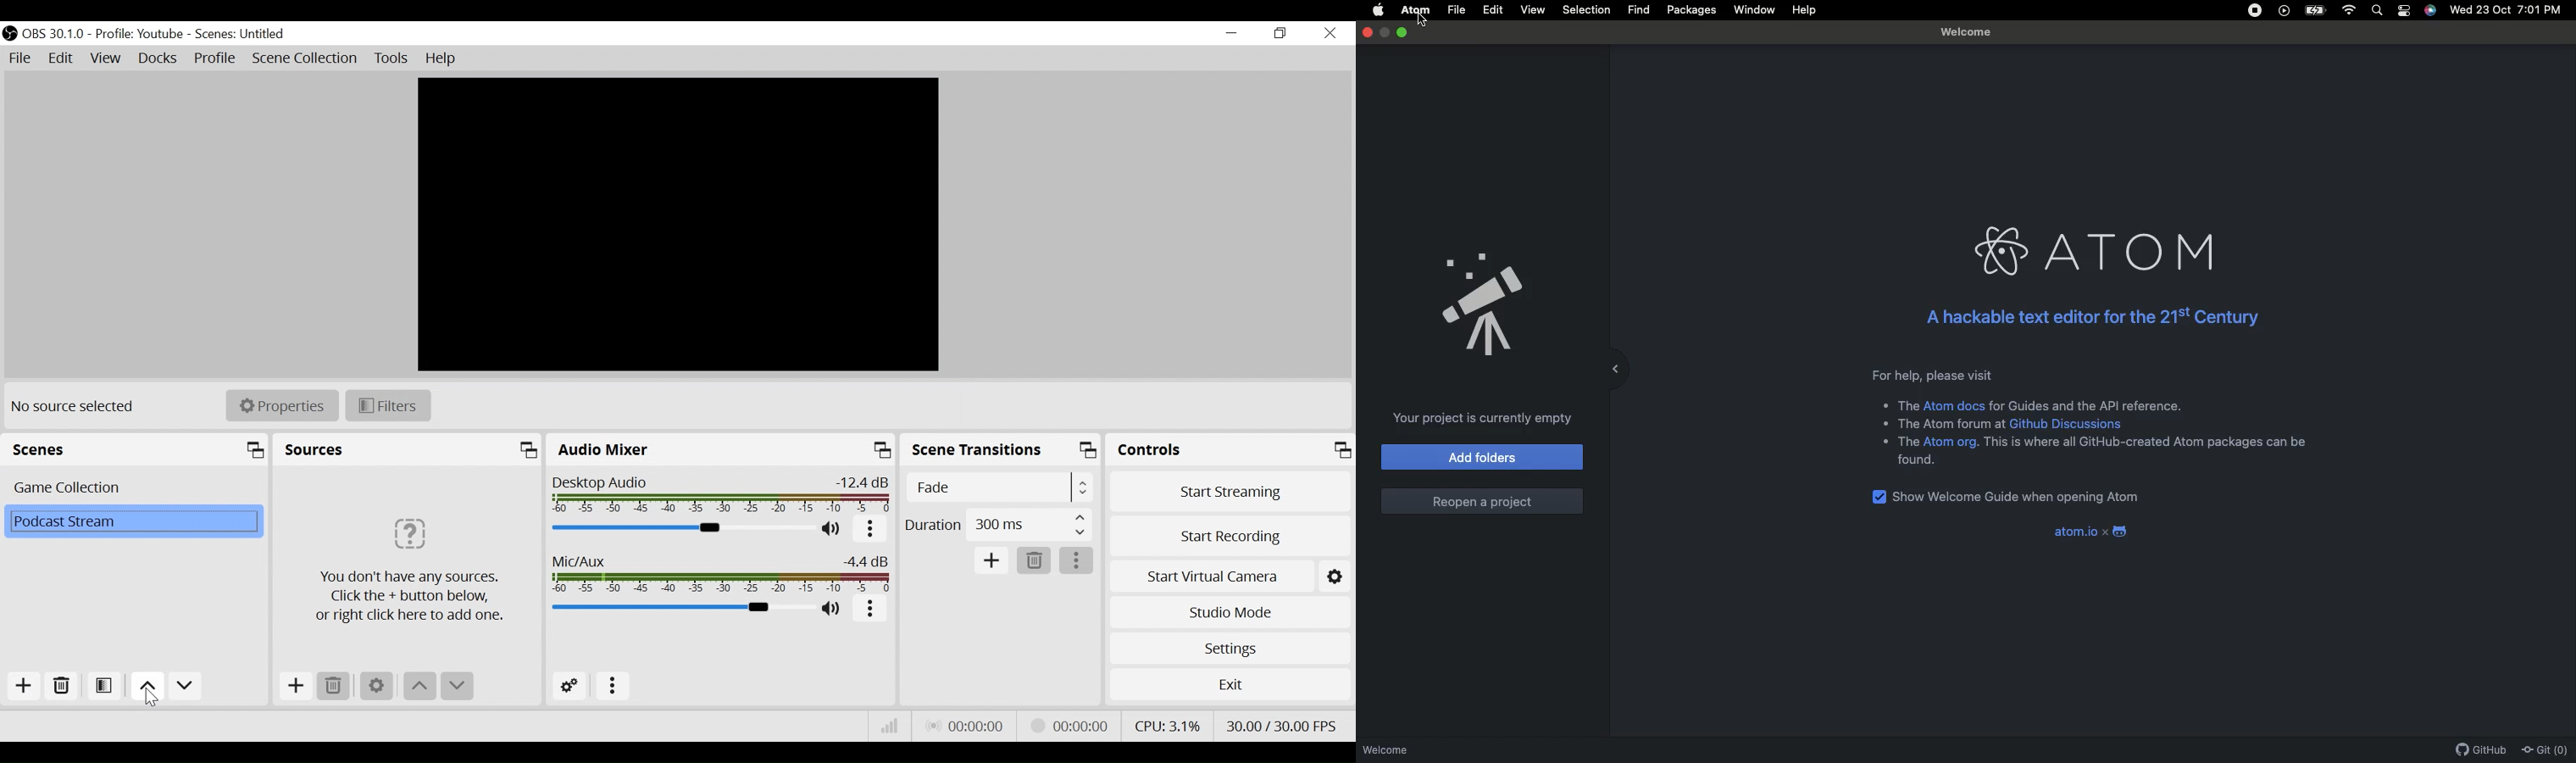 Image resolution: width=2576 pixels, height=784 pixels. What do you see at coordinates (1230, 488) in the screenshot?
I see `Start Streaming` at bounding box center [1230, 488].